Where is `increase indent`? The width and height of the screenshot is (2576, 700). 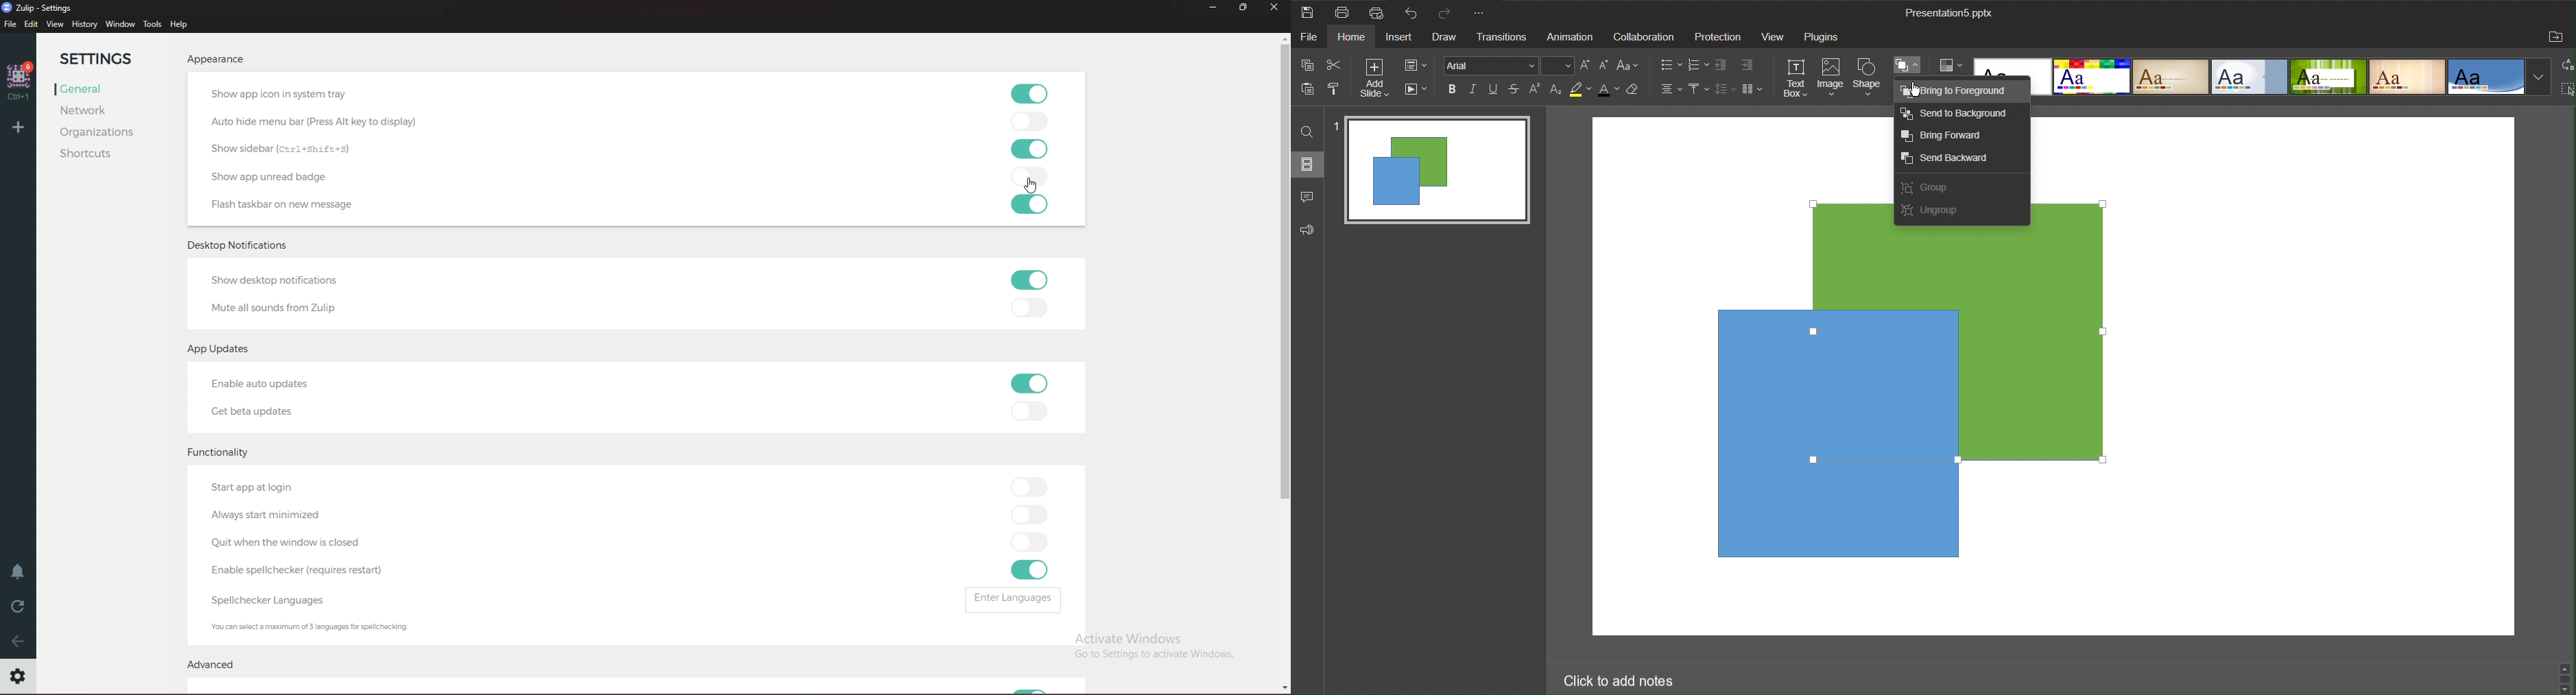
increase indent is located at coordinates (1750, 64).